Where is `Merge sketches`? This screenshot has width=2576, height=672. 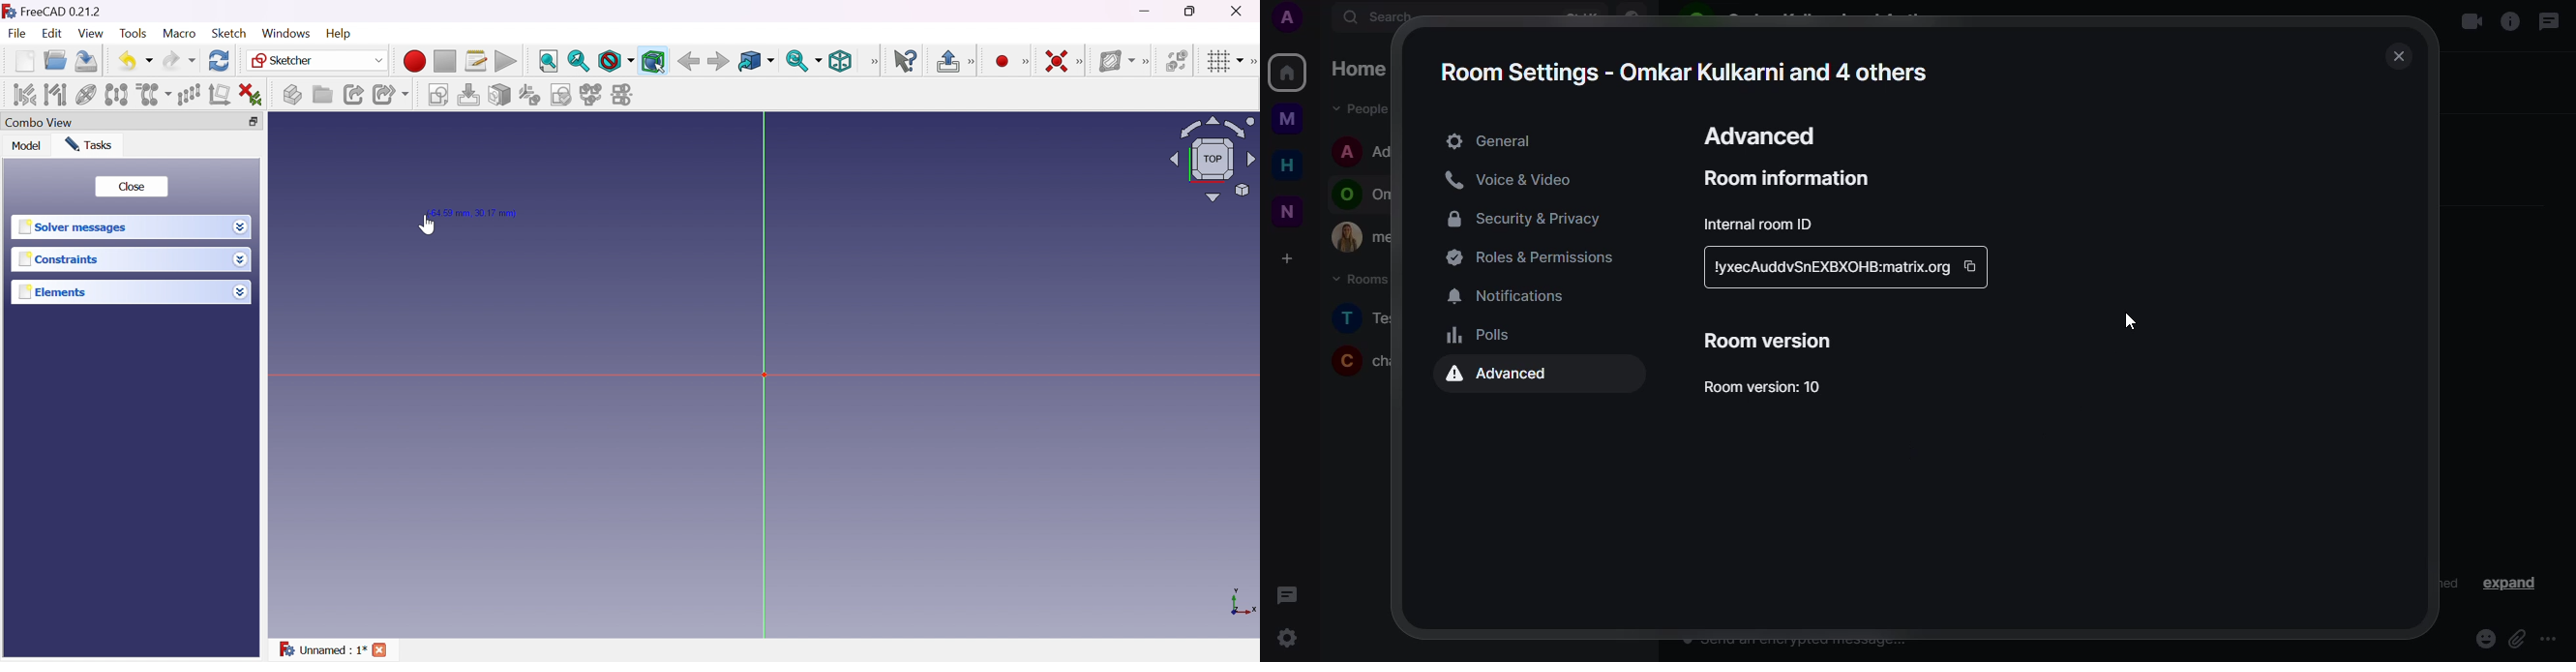
Merge sketches is located at coordinates (591, 95).